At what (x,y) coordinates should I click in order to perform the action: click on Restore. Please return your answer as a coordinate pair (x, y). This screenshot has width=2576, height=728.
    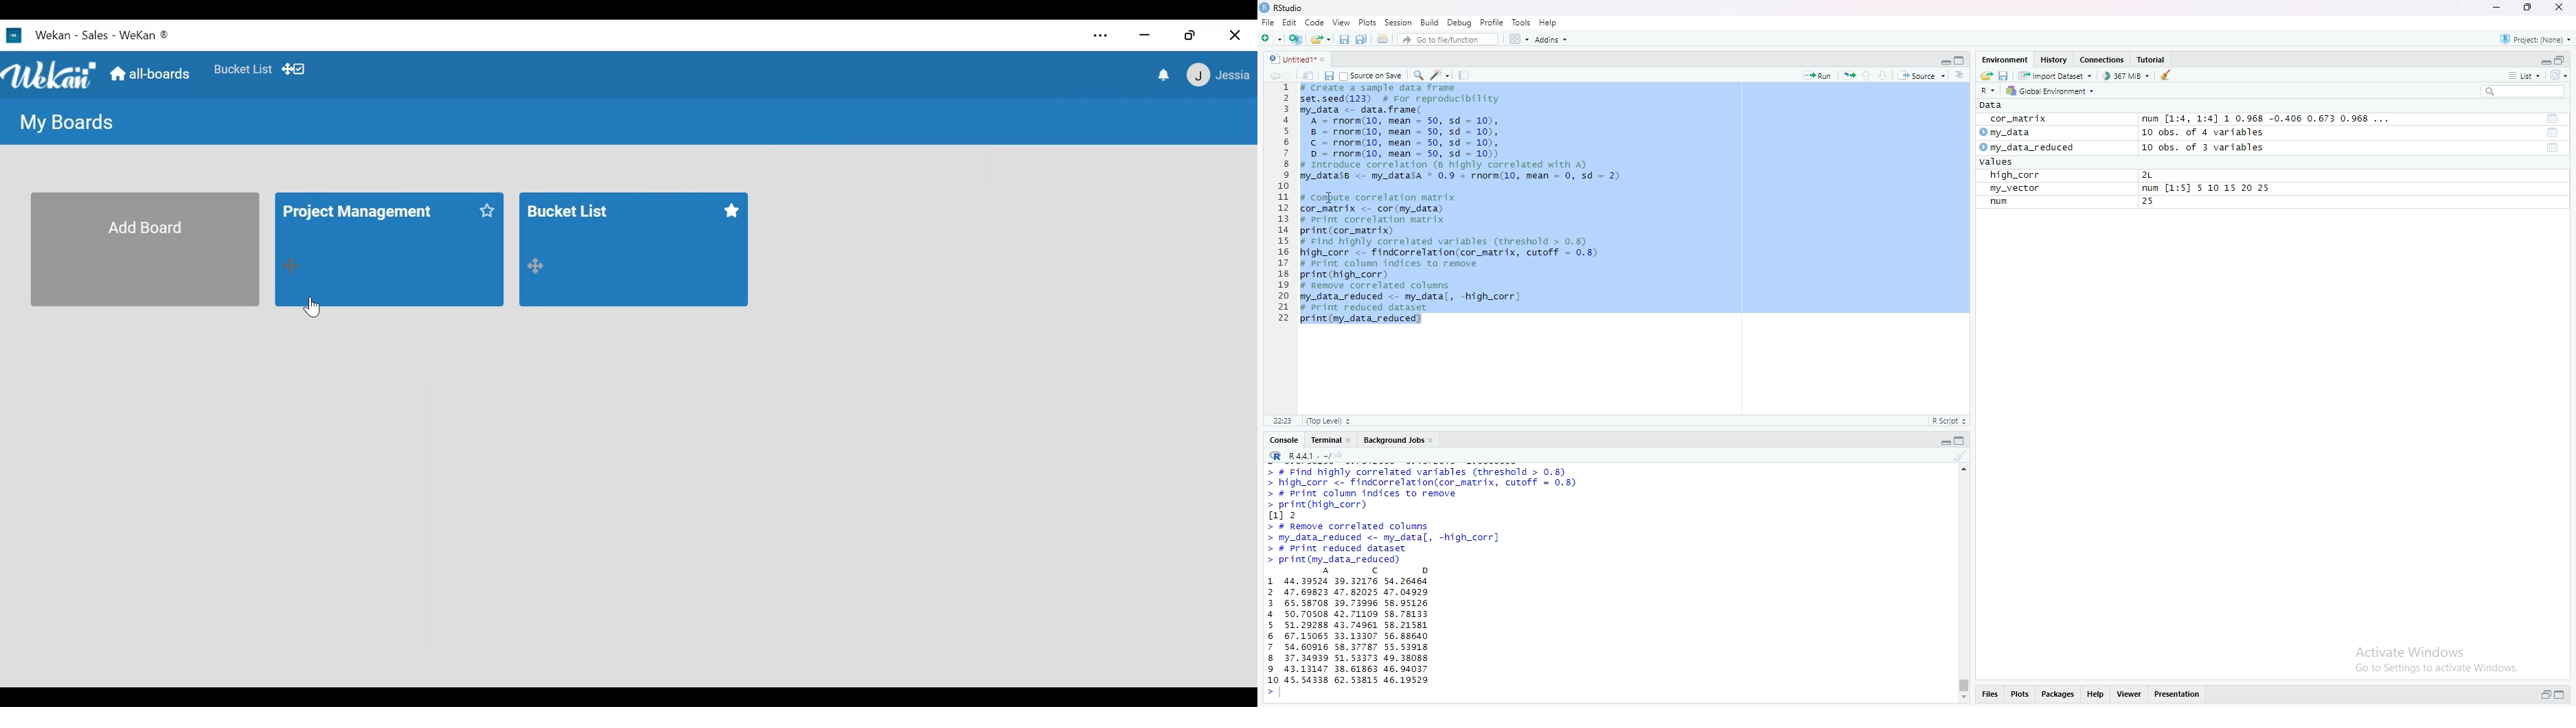
    Looking at the image, I should click on (1186, 32).